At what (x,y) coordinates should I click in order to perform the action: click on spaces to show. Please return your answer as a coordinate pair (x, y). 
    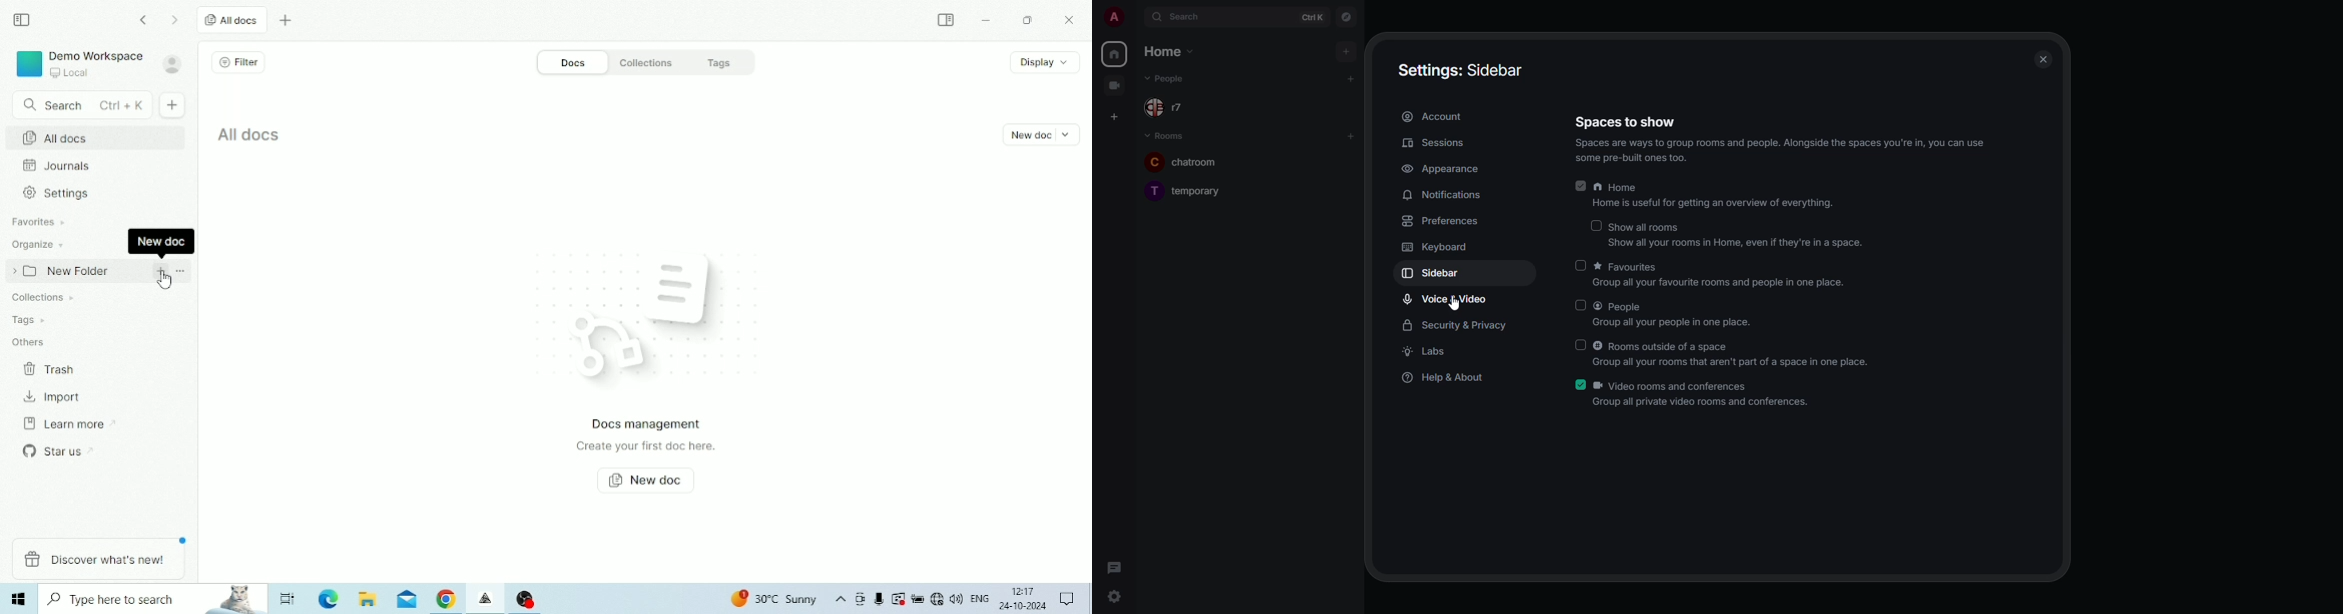
    Looking at the image, I should click on (1775, 119).